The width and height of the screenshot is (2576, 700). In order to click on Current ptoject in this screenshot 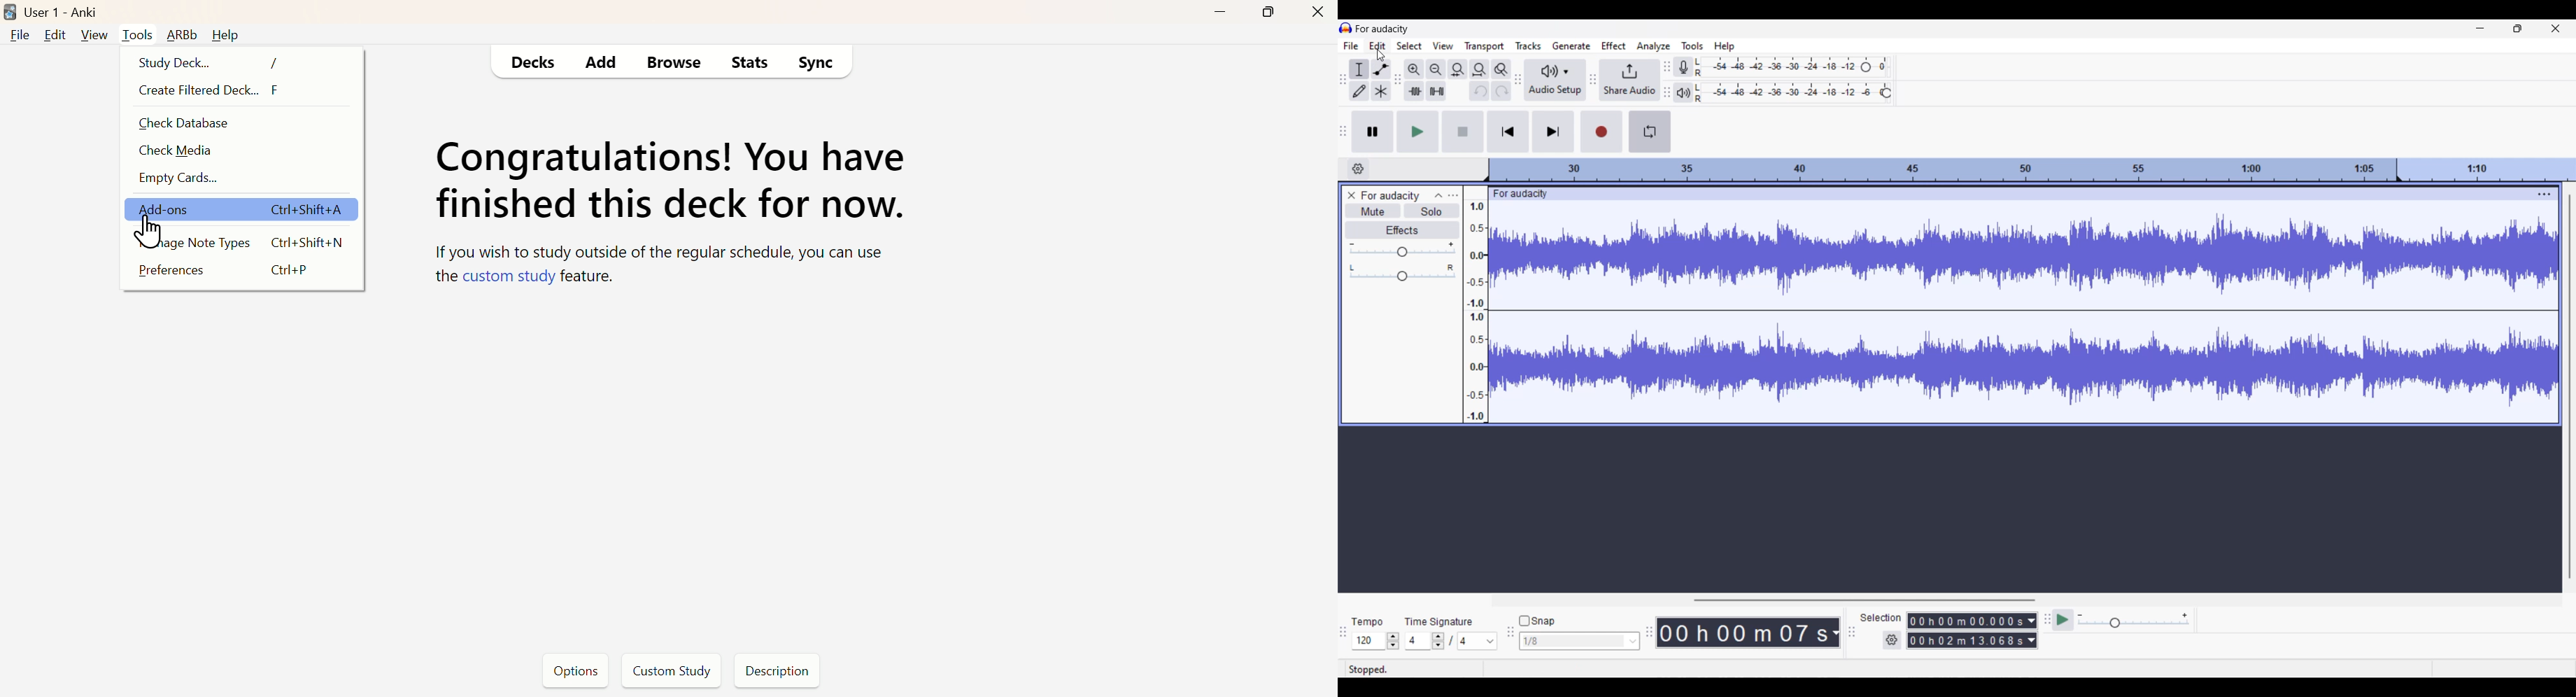, I will do `click(1391, 196)`.